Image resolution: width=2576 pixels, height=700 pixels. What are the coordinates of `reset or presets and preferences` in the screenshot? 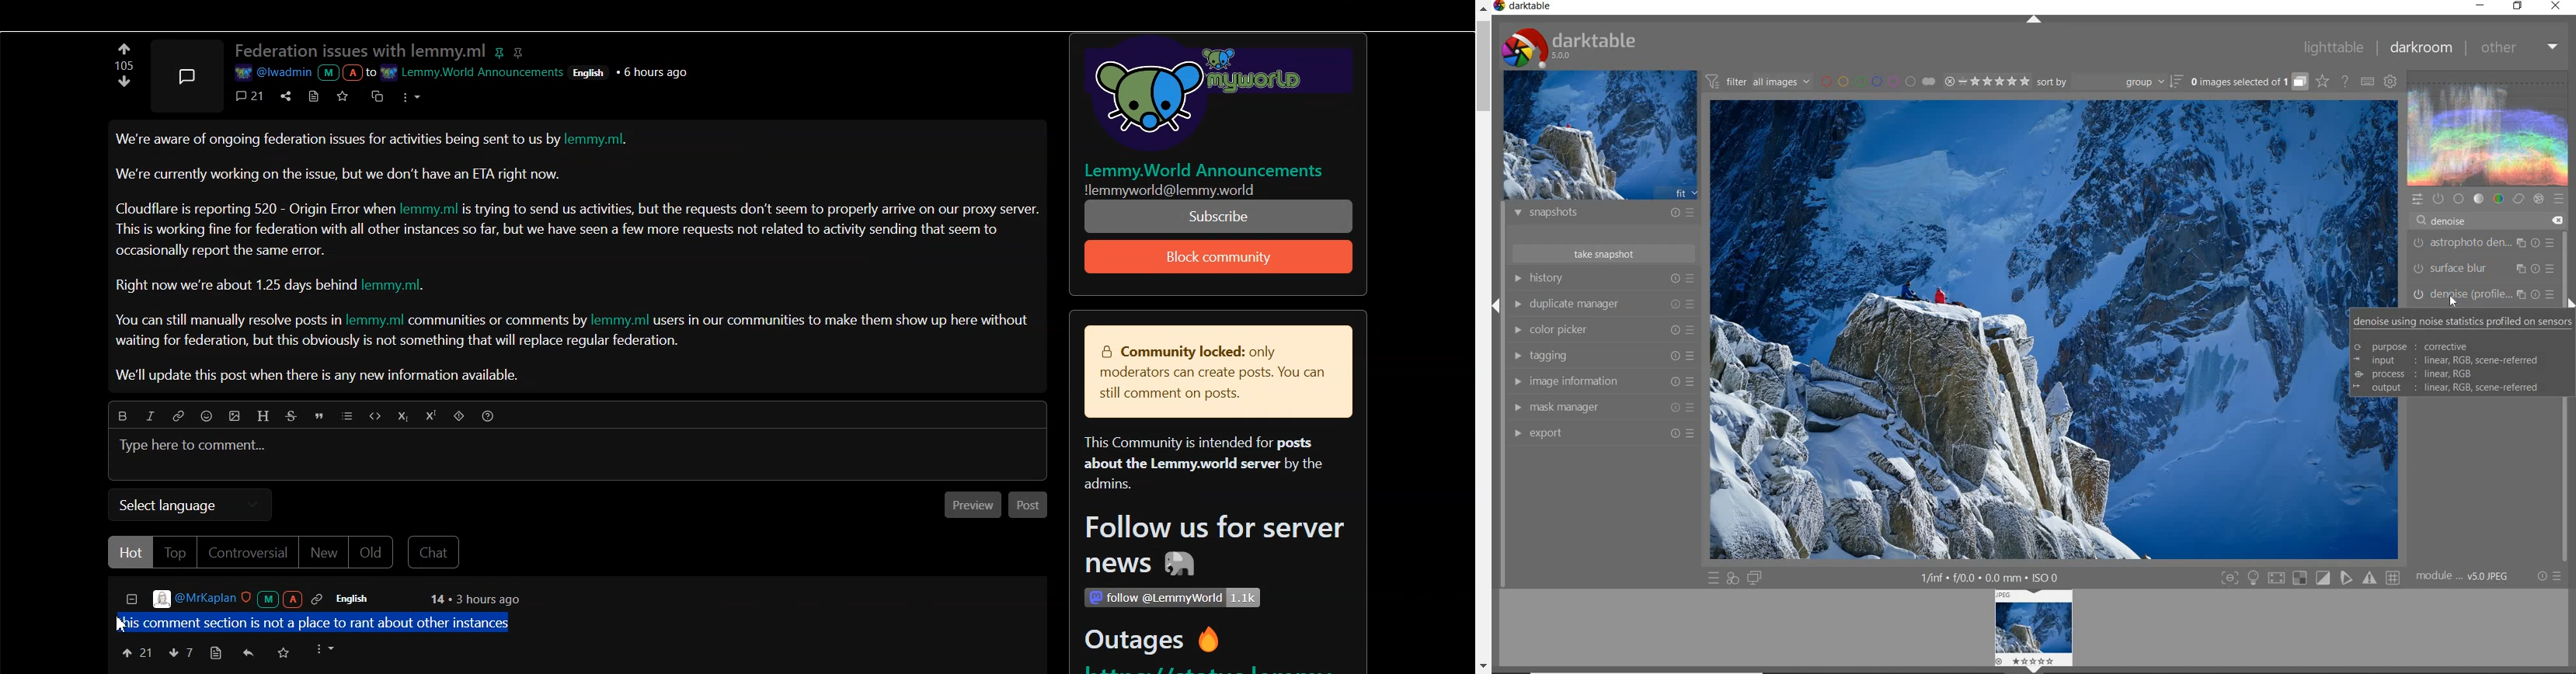 It's located at (2551, 576).